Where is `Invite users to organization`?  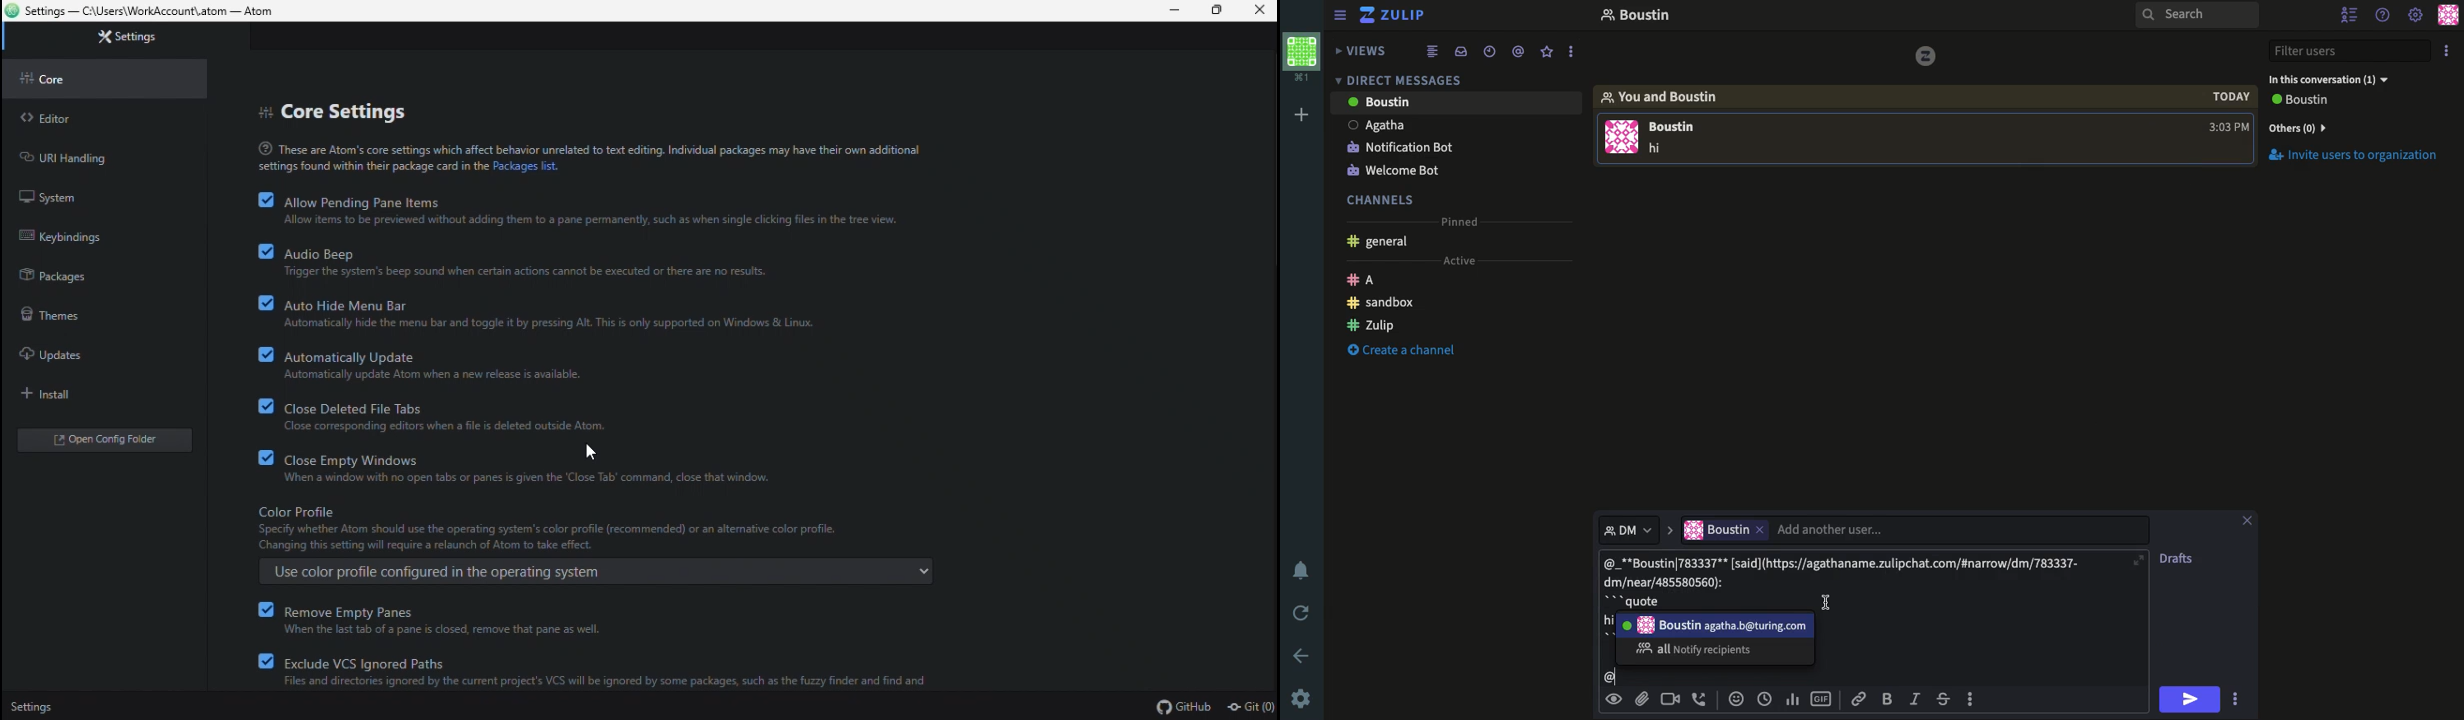 Invite users to organization is located at coordinates (2362, 157).